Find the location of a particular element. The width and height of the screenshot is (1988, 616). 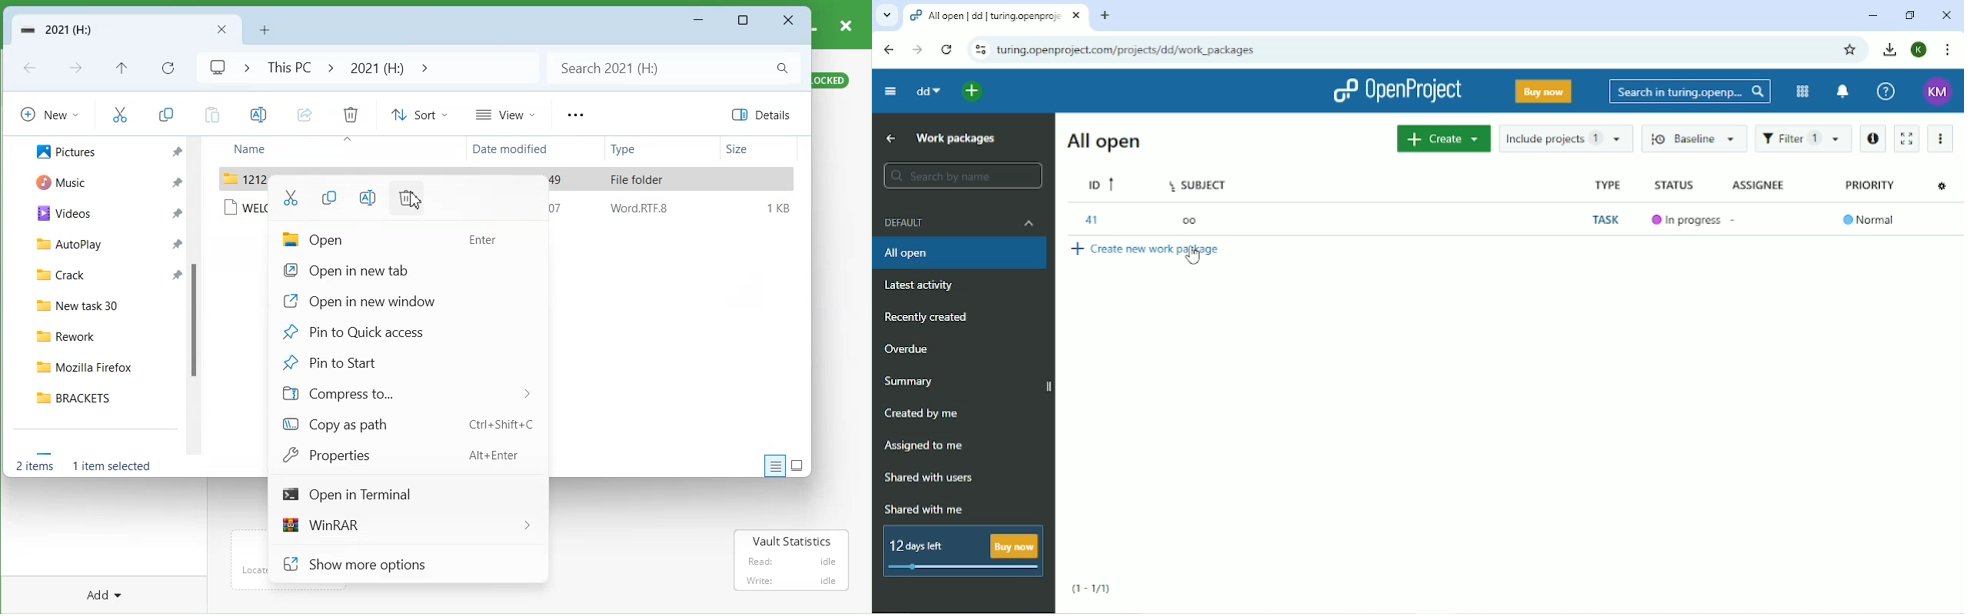

Add New folder is located at coordinates (265, 28).